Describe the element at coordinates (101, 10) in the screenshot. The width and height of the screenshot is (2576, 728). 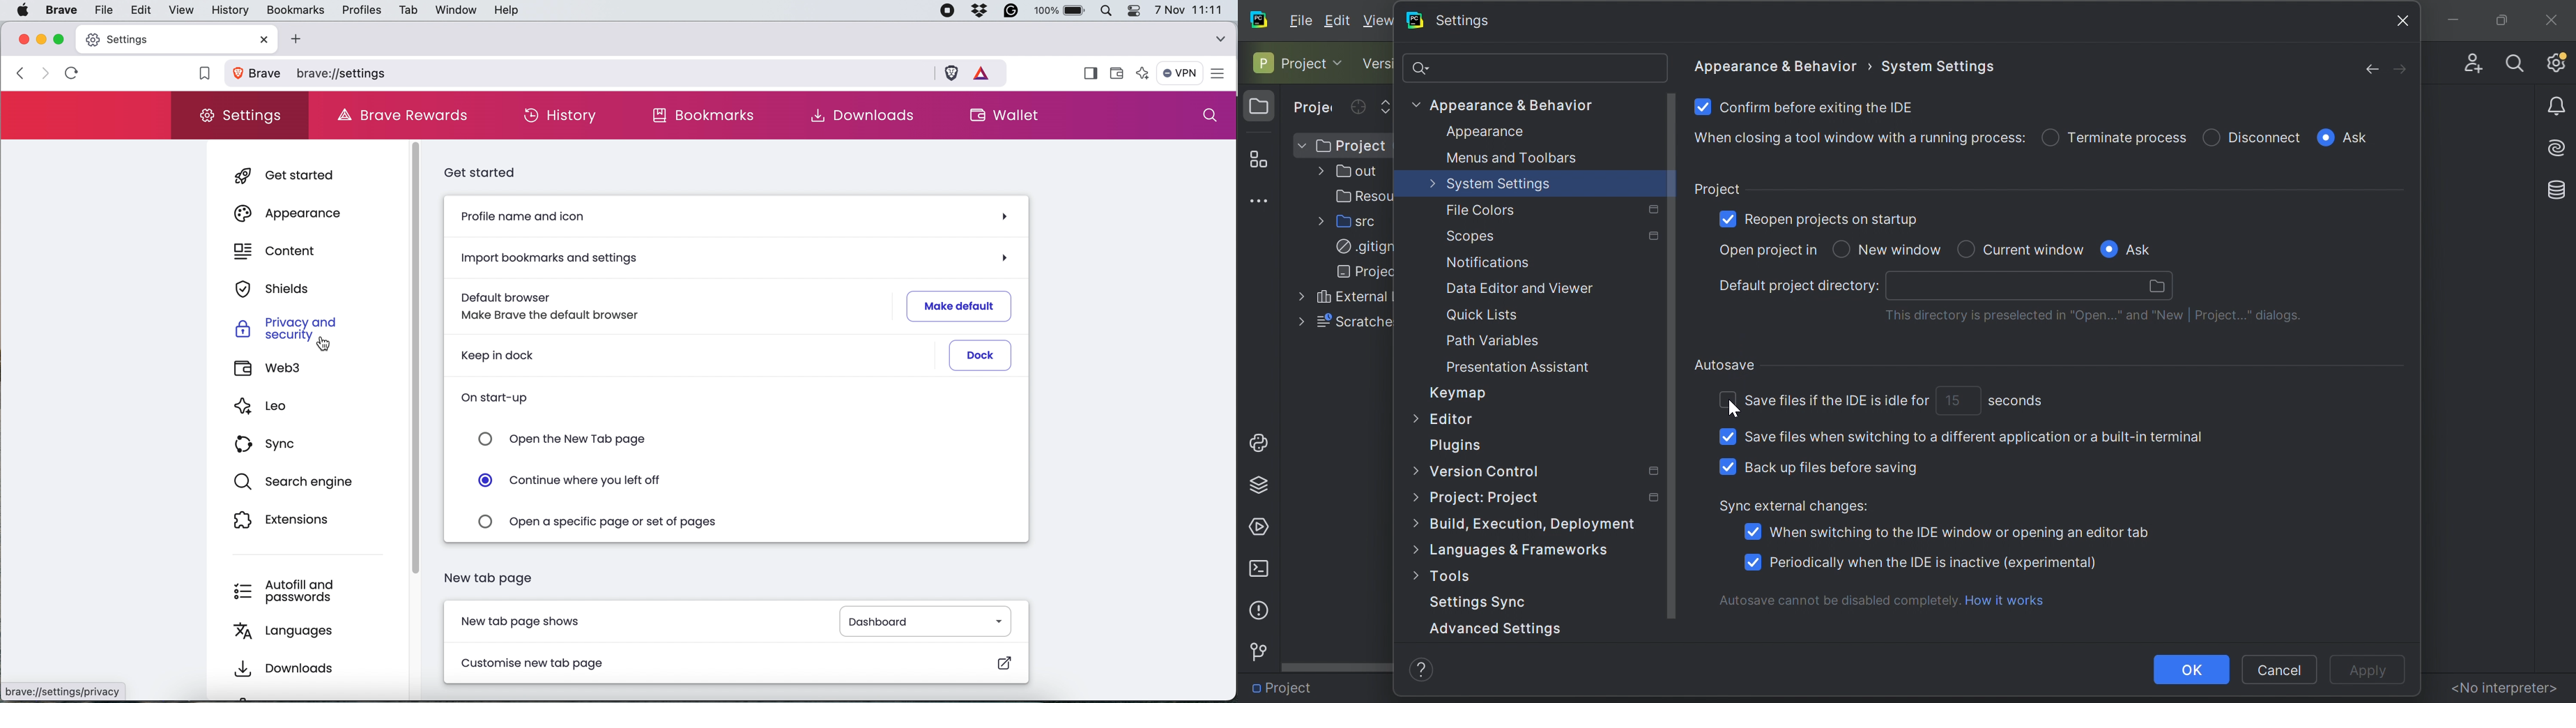
I see `file` at that location.